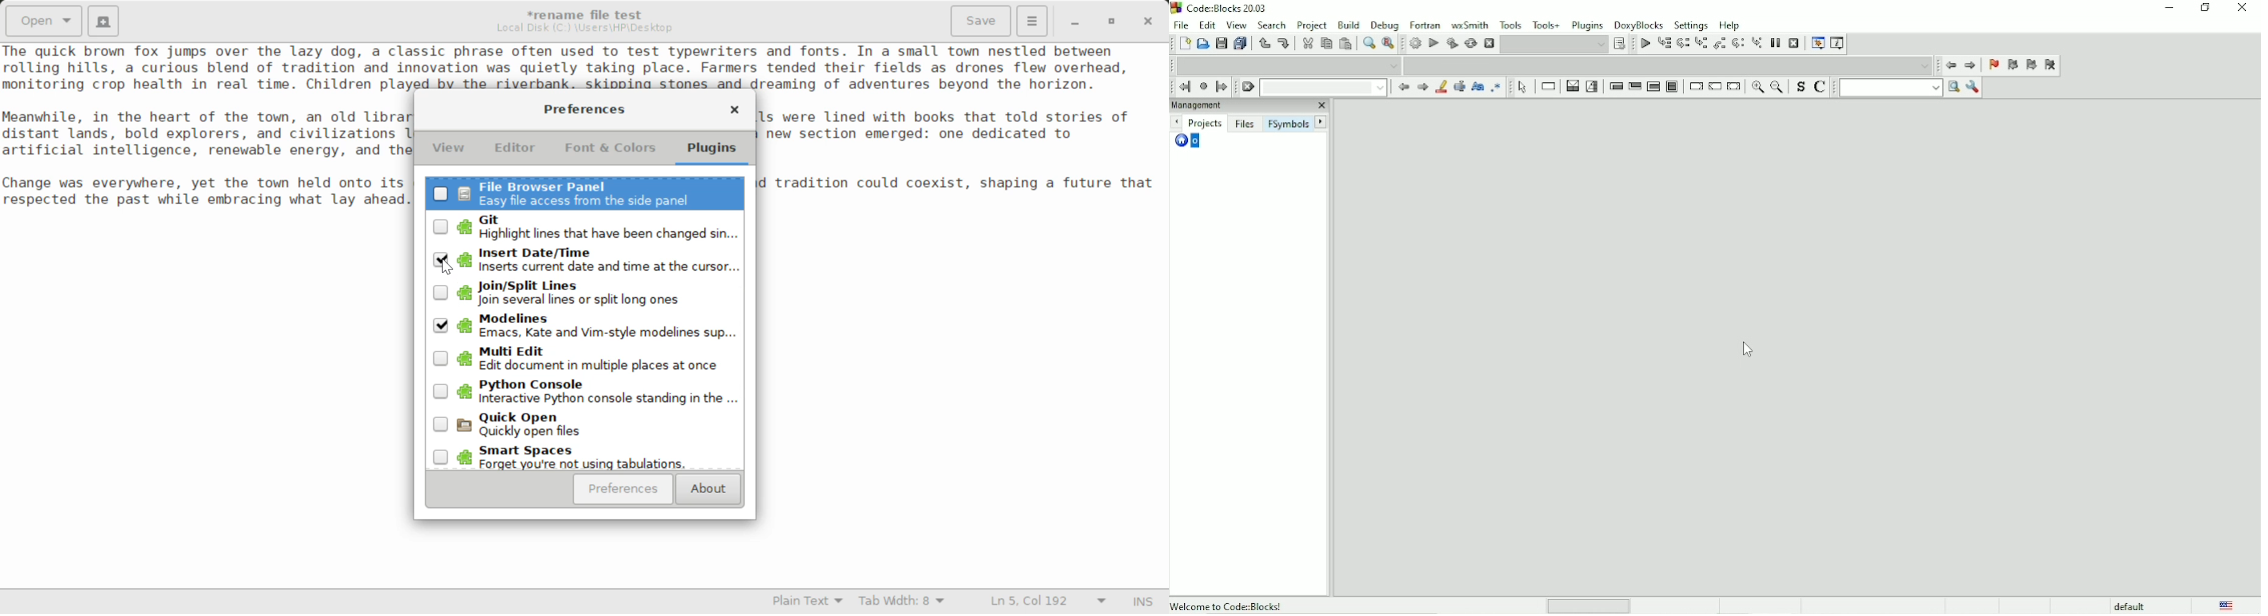 Image resolution: width=2268 pixels, height=616 pixels. Describe the element at coordinates (1348, 24) in the screenshot. I see `Build` at that location.